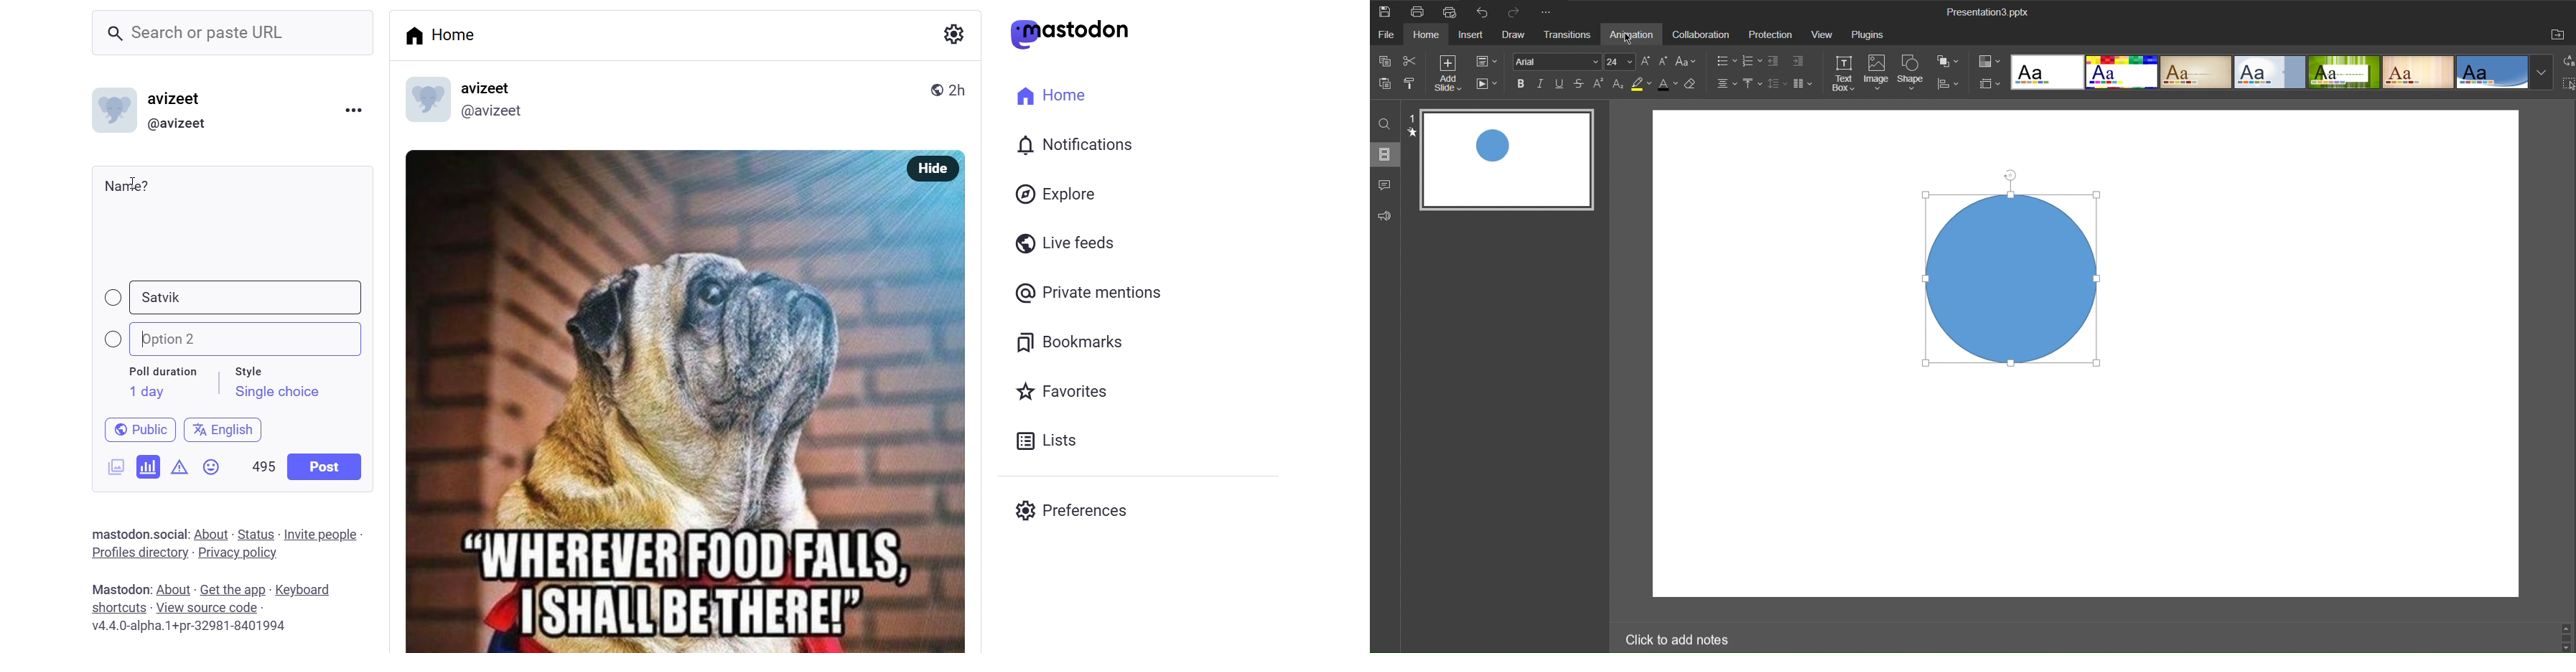  What do you see at coordinates (1072, 340) in the screenshot?
I see `bookmark` at bounding box center [1072, 340].